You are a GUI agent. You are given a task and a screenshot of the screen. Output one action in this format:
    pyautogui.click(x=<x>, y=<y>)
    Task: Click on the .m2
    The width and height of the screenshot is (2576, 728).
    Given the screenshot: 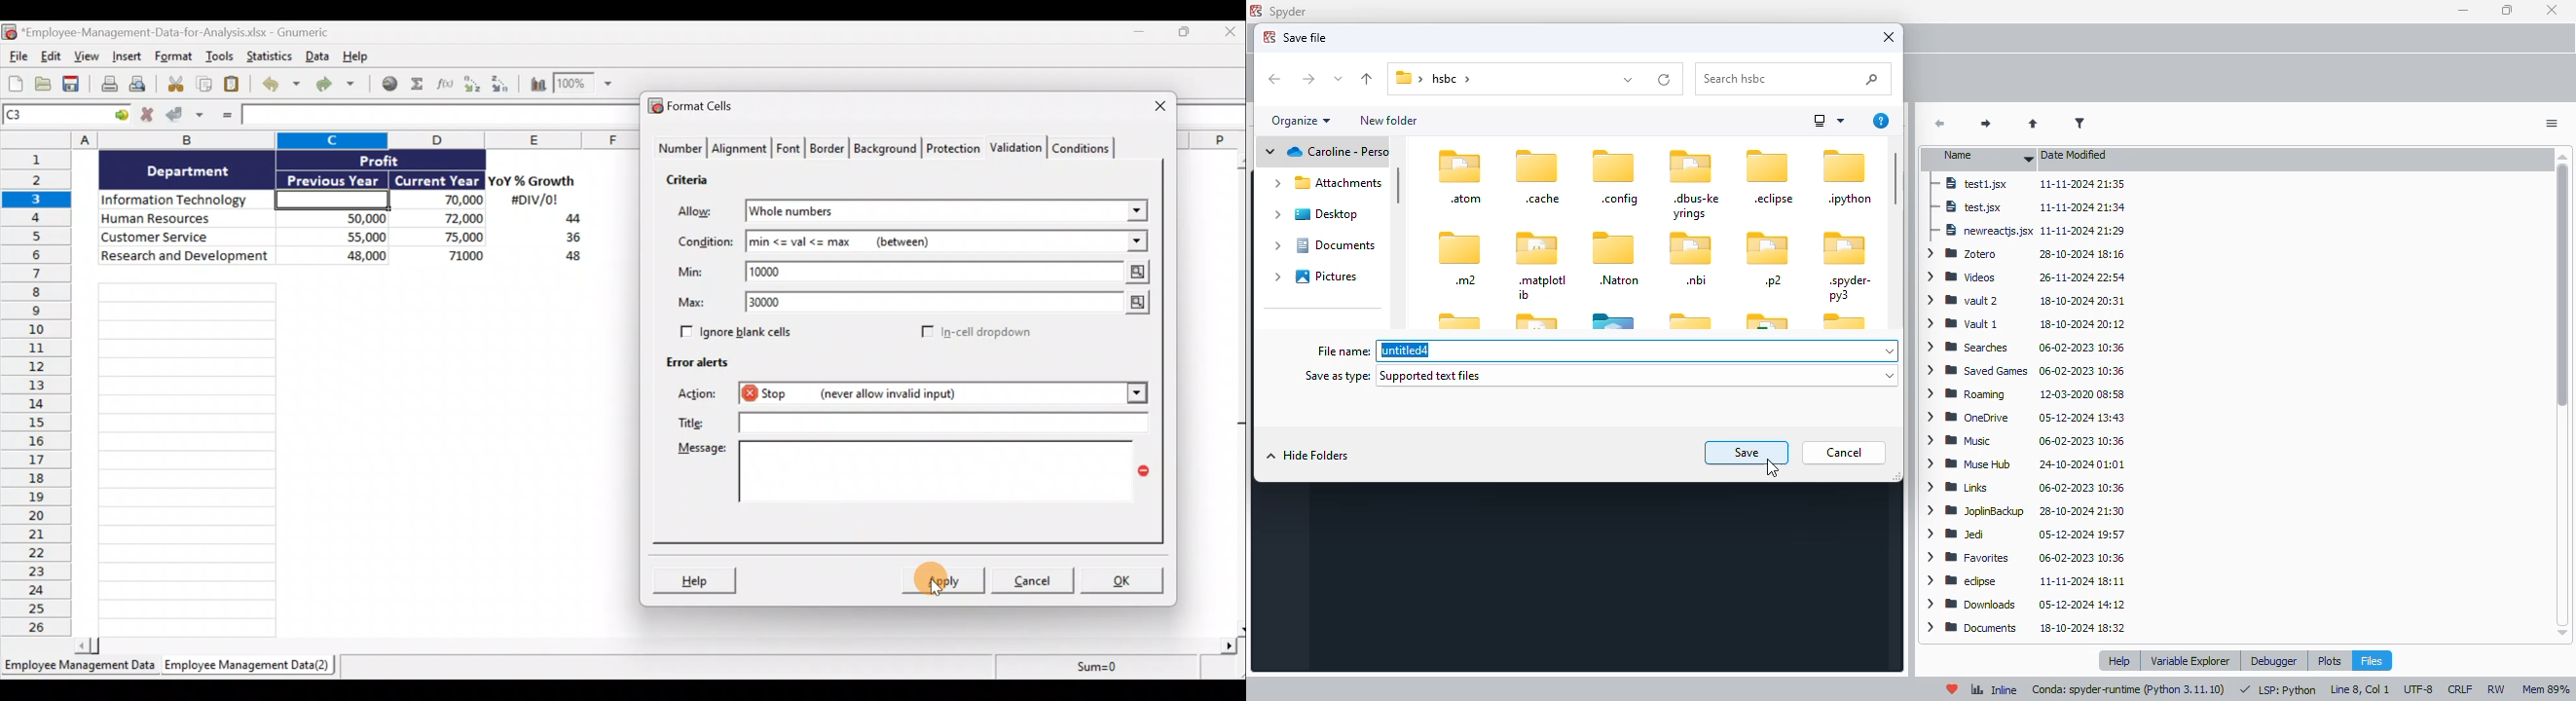 What is the action you would take?
    pyautogui.click(x=1462, y=256)
    